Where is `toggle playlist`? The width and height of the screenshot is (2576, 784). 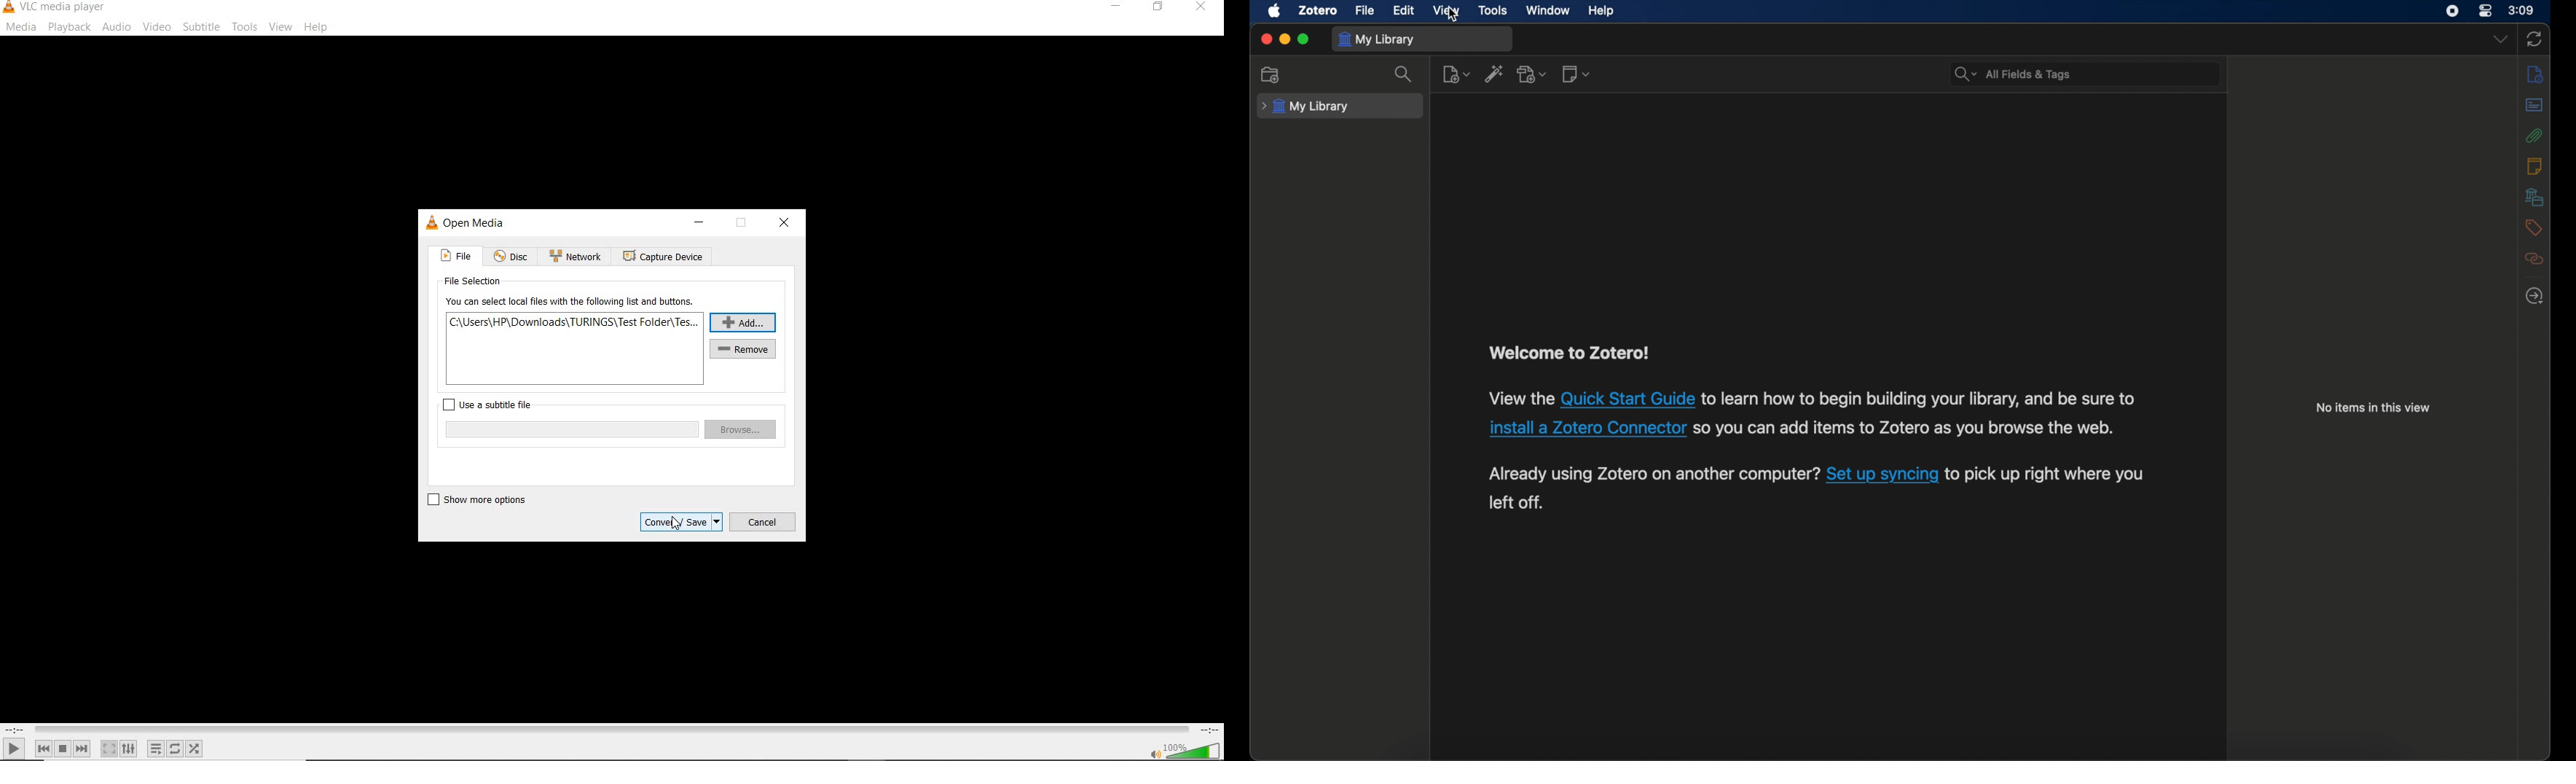 toggle playlist is located at coordinates (156, 749).